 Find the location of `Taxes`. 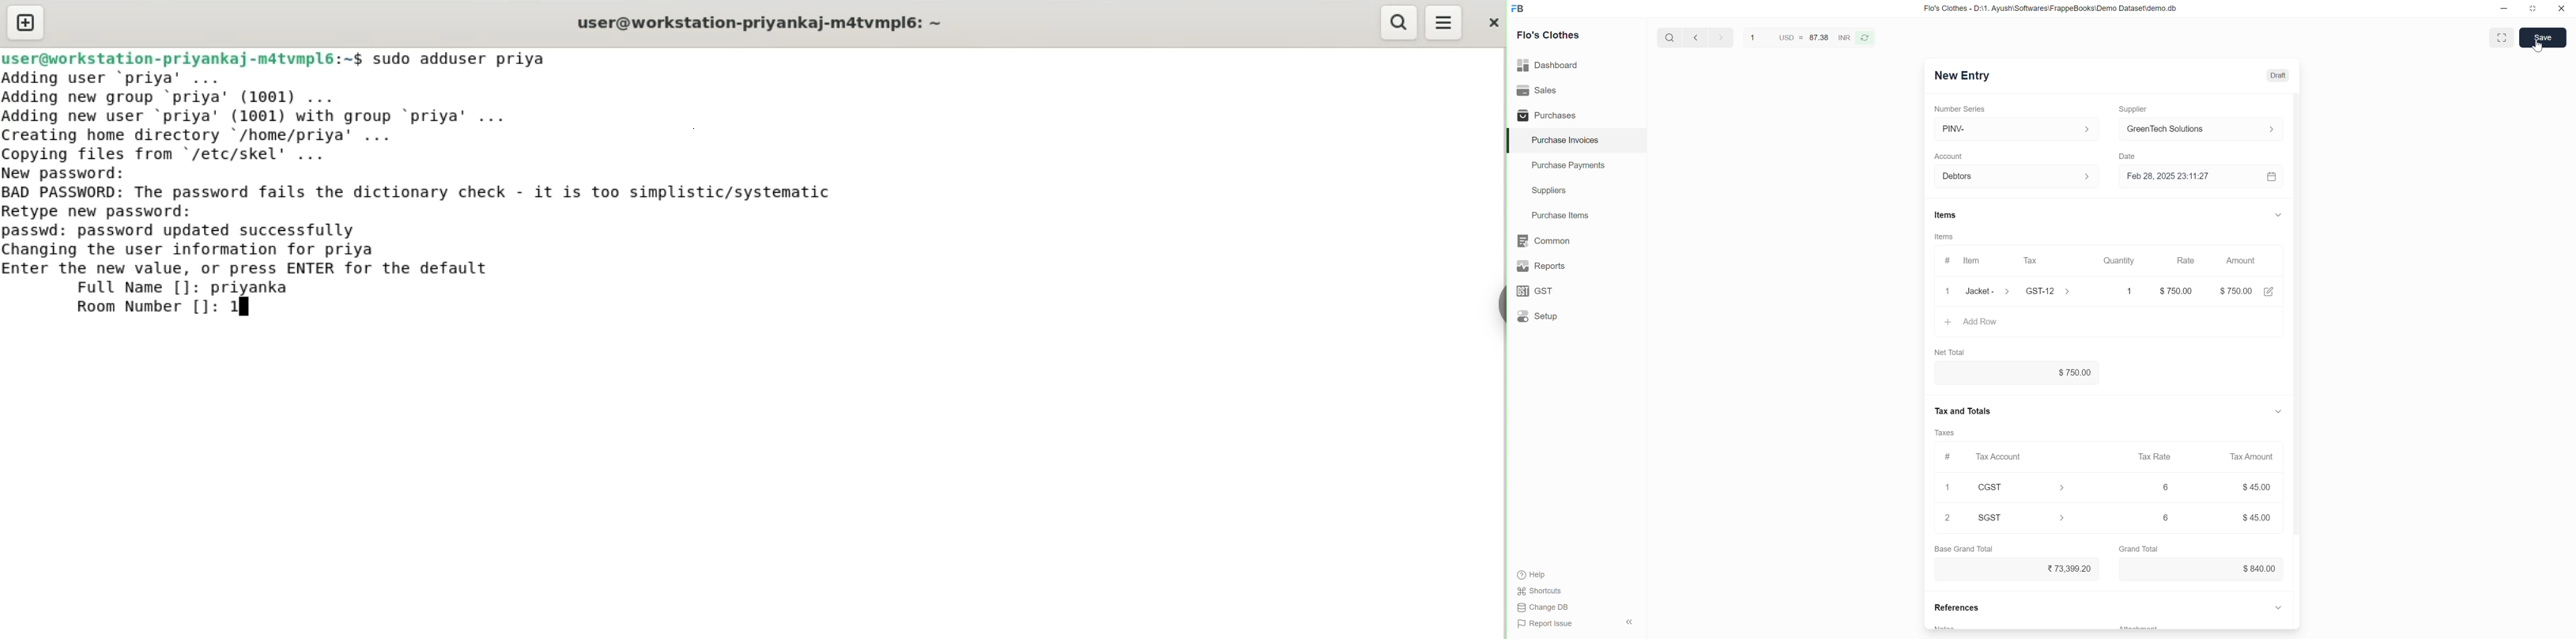

Taxes is located at coordinates (1944, 432).